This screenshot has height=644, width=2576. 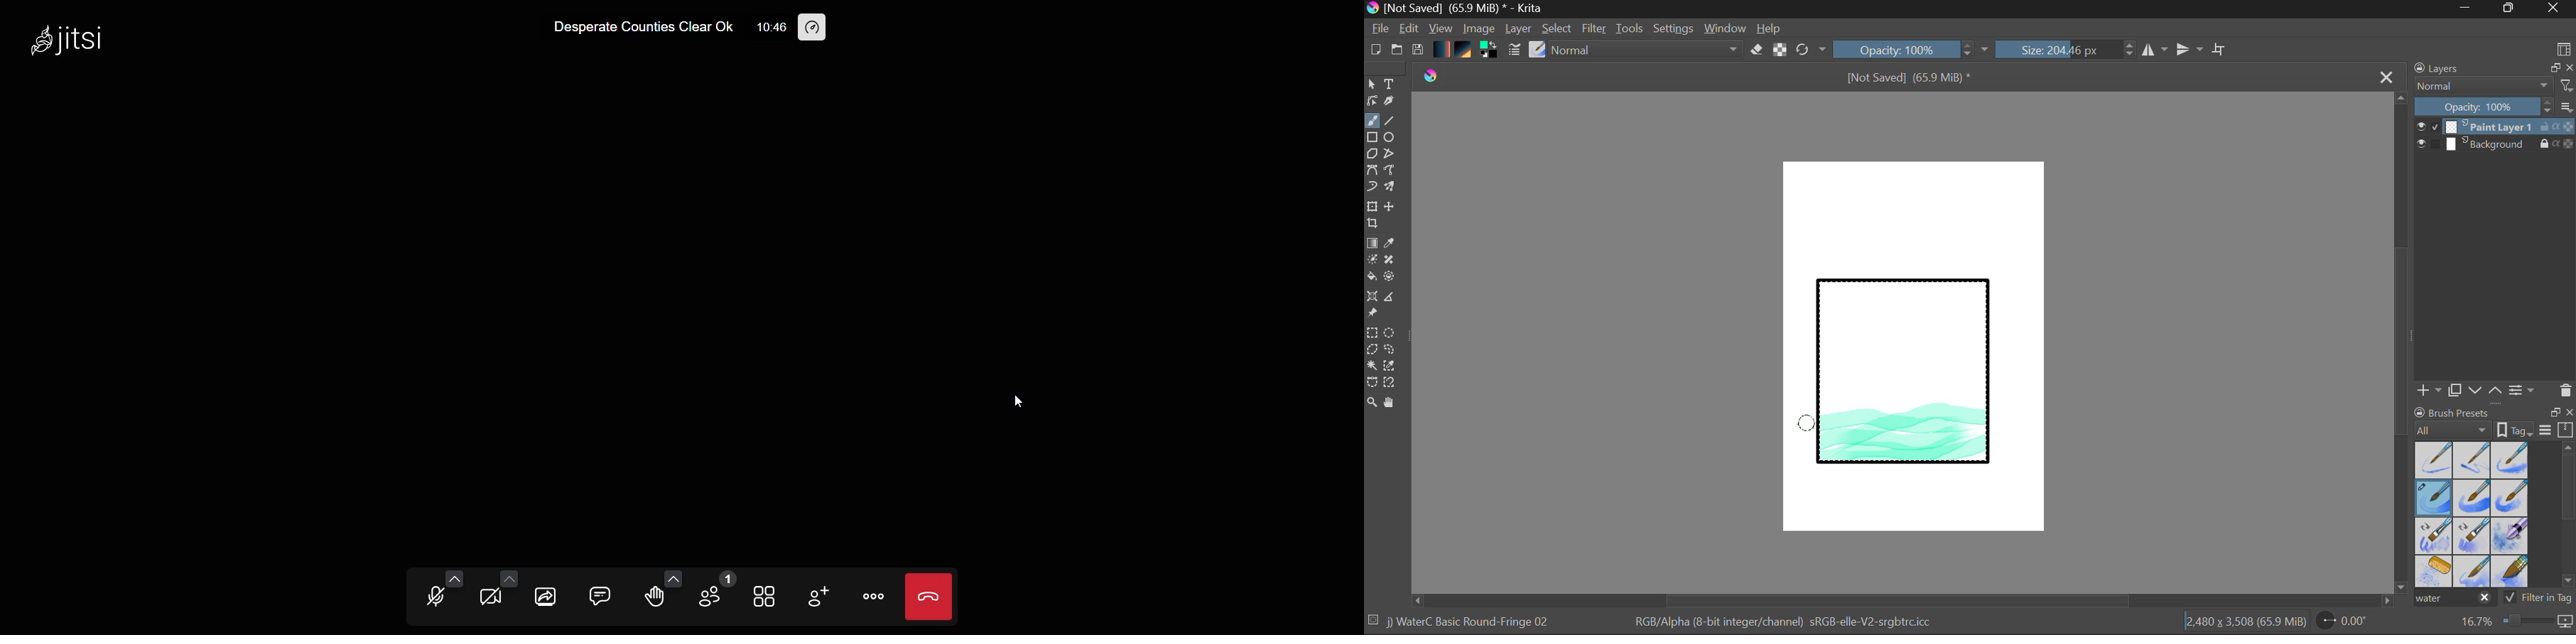 I want to click on Minimize, so click(x=2511, y=9).